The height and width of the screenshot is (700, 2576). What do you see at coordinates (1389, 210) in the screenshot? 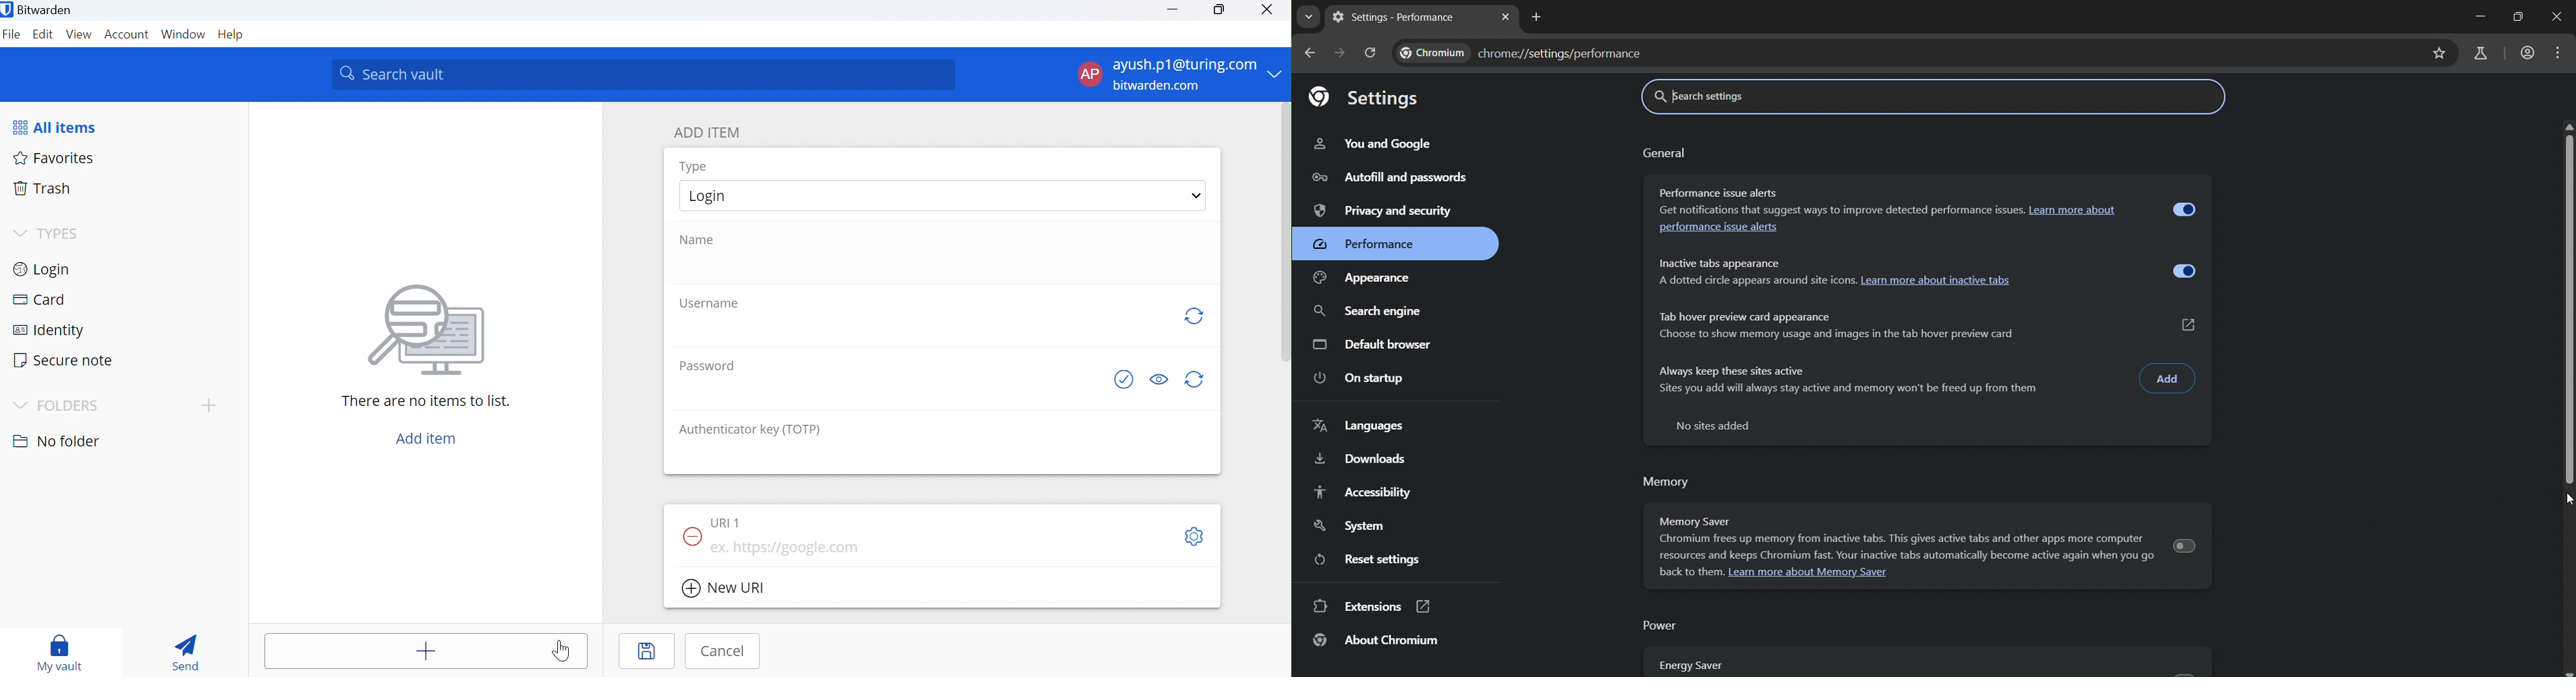
I see `privacy and security` at bounding box center [1389, 210].